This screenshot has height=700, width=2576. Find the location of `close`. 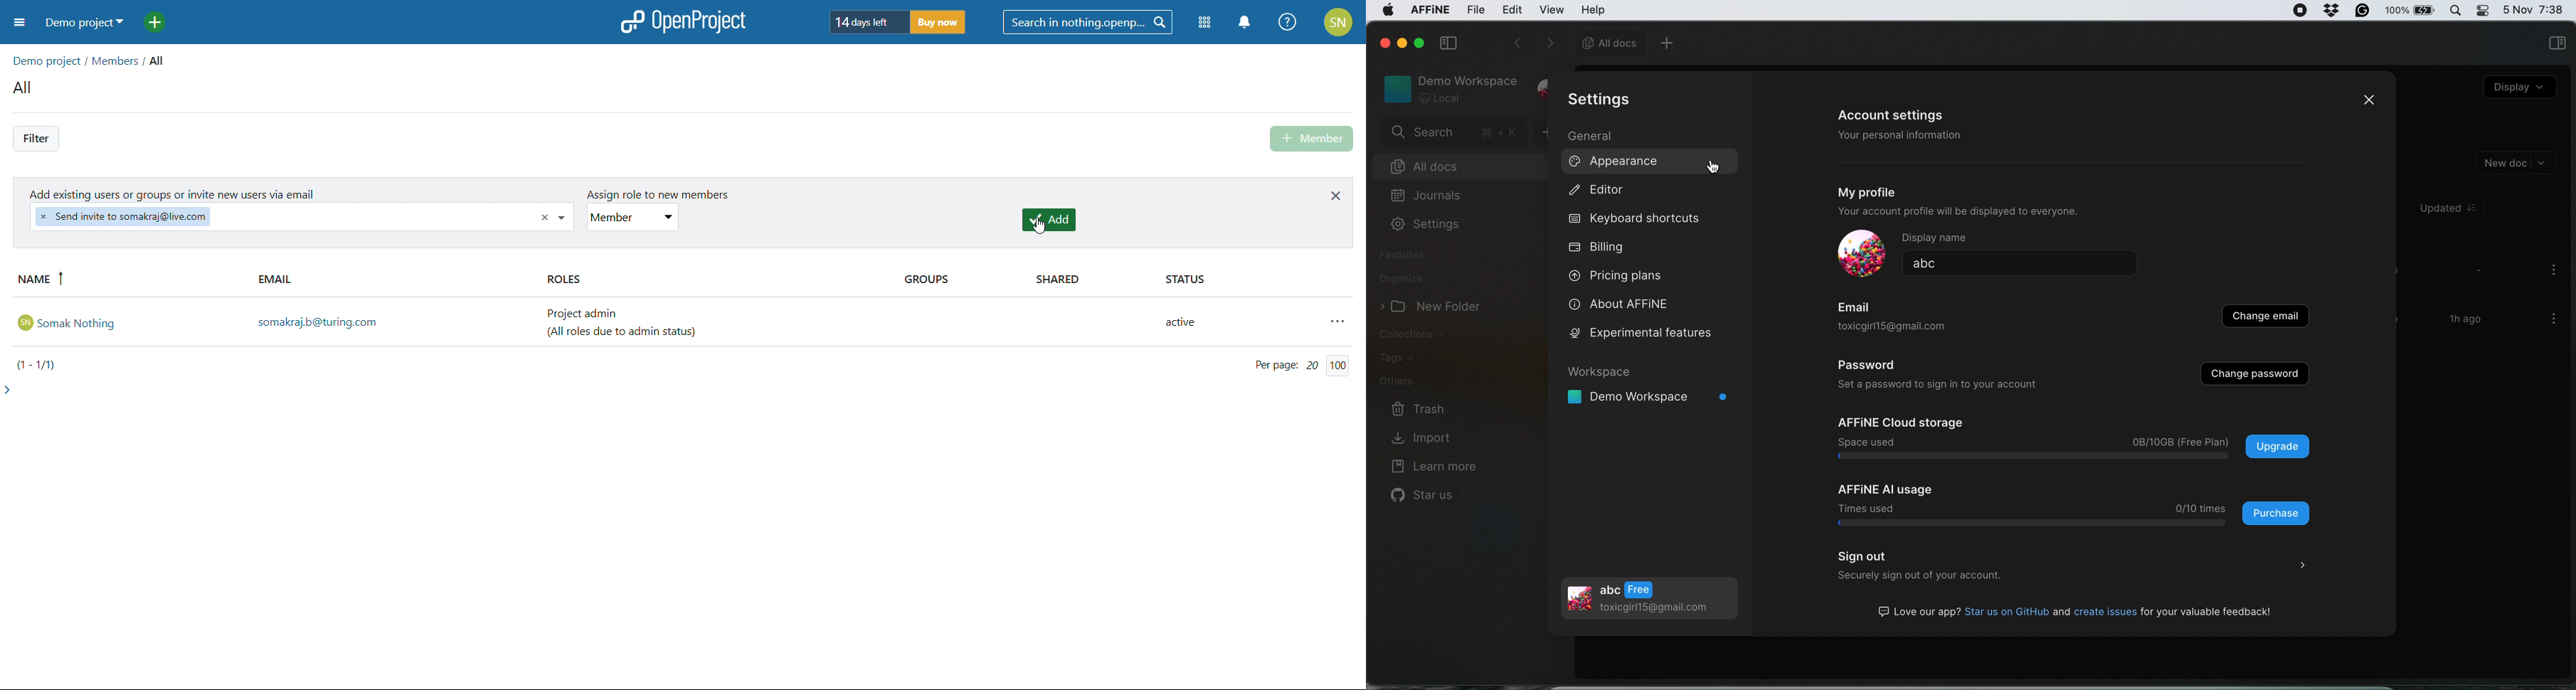

close is located at coordinates (1384, 41).